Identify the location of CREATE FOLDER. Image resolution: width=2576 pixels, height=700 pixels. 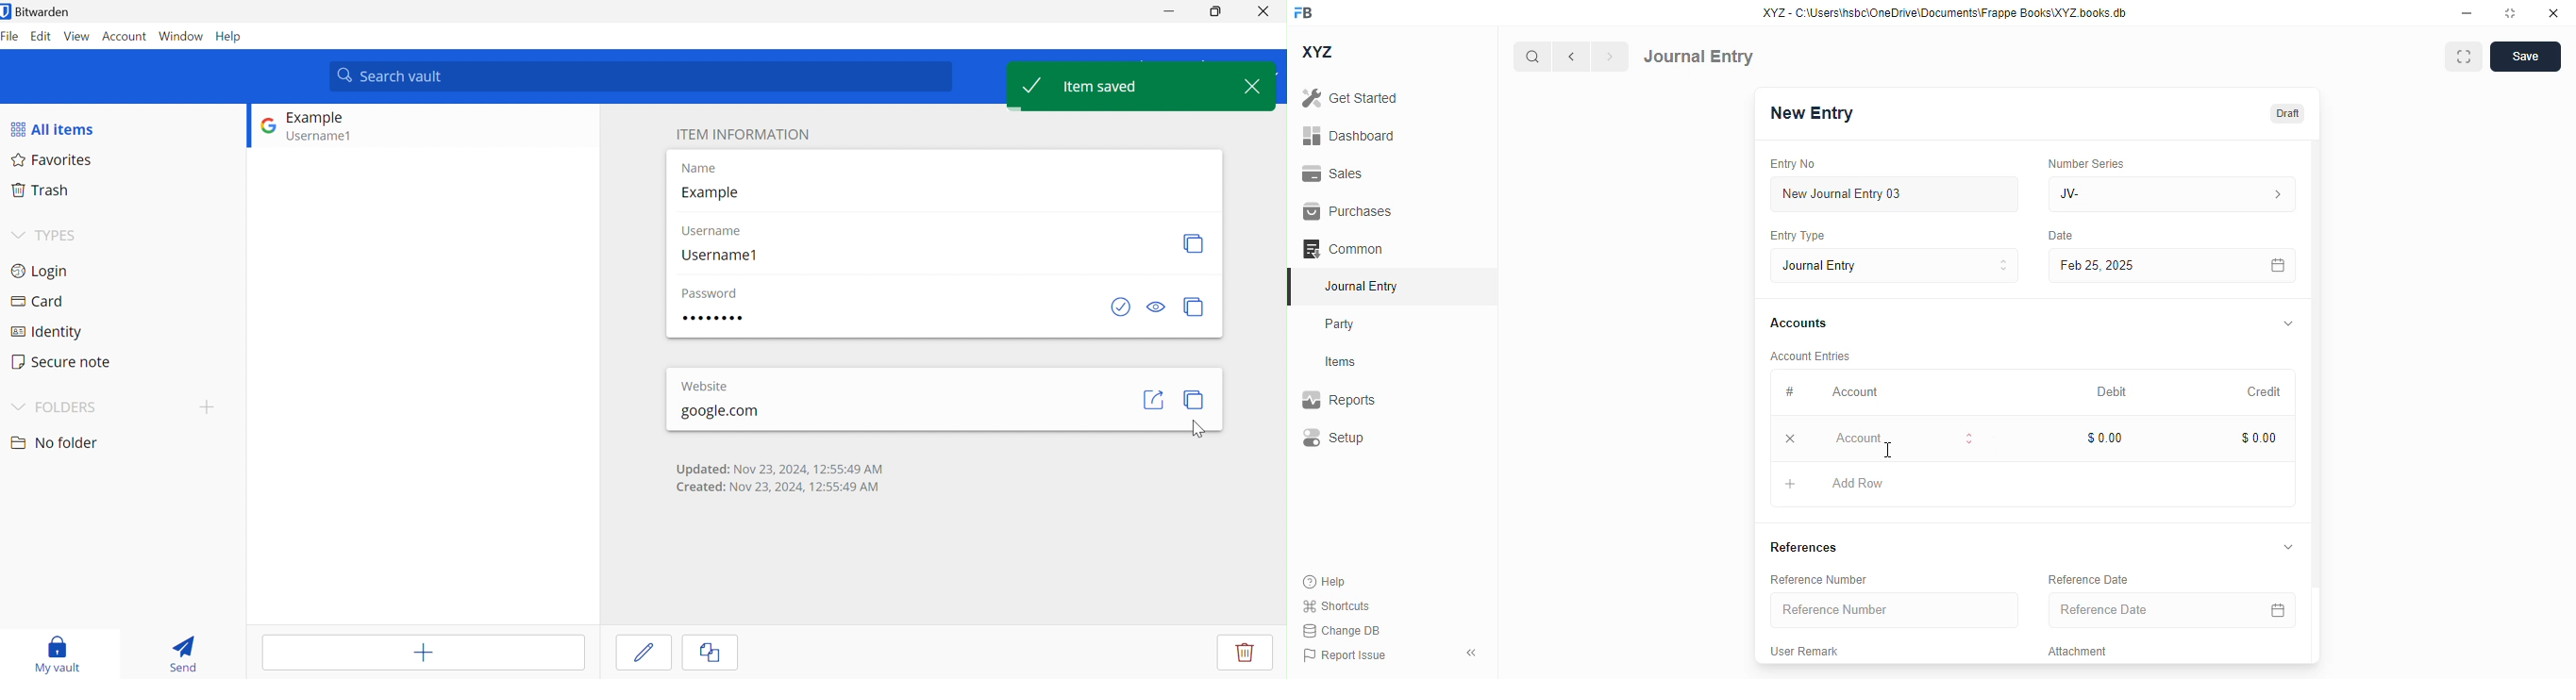
(210, 410).